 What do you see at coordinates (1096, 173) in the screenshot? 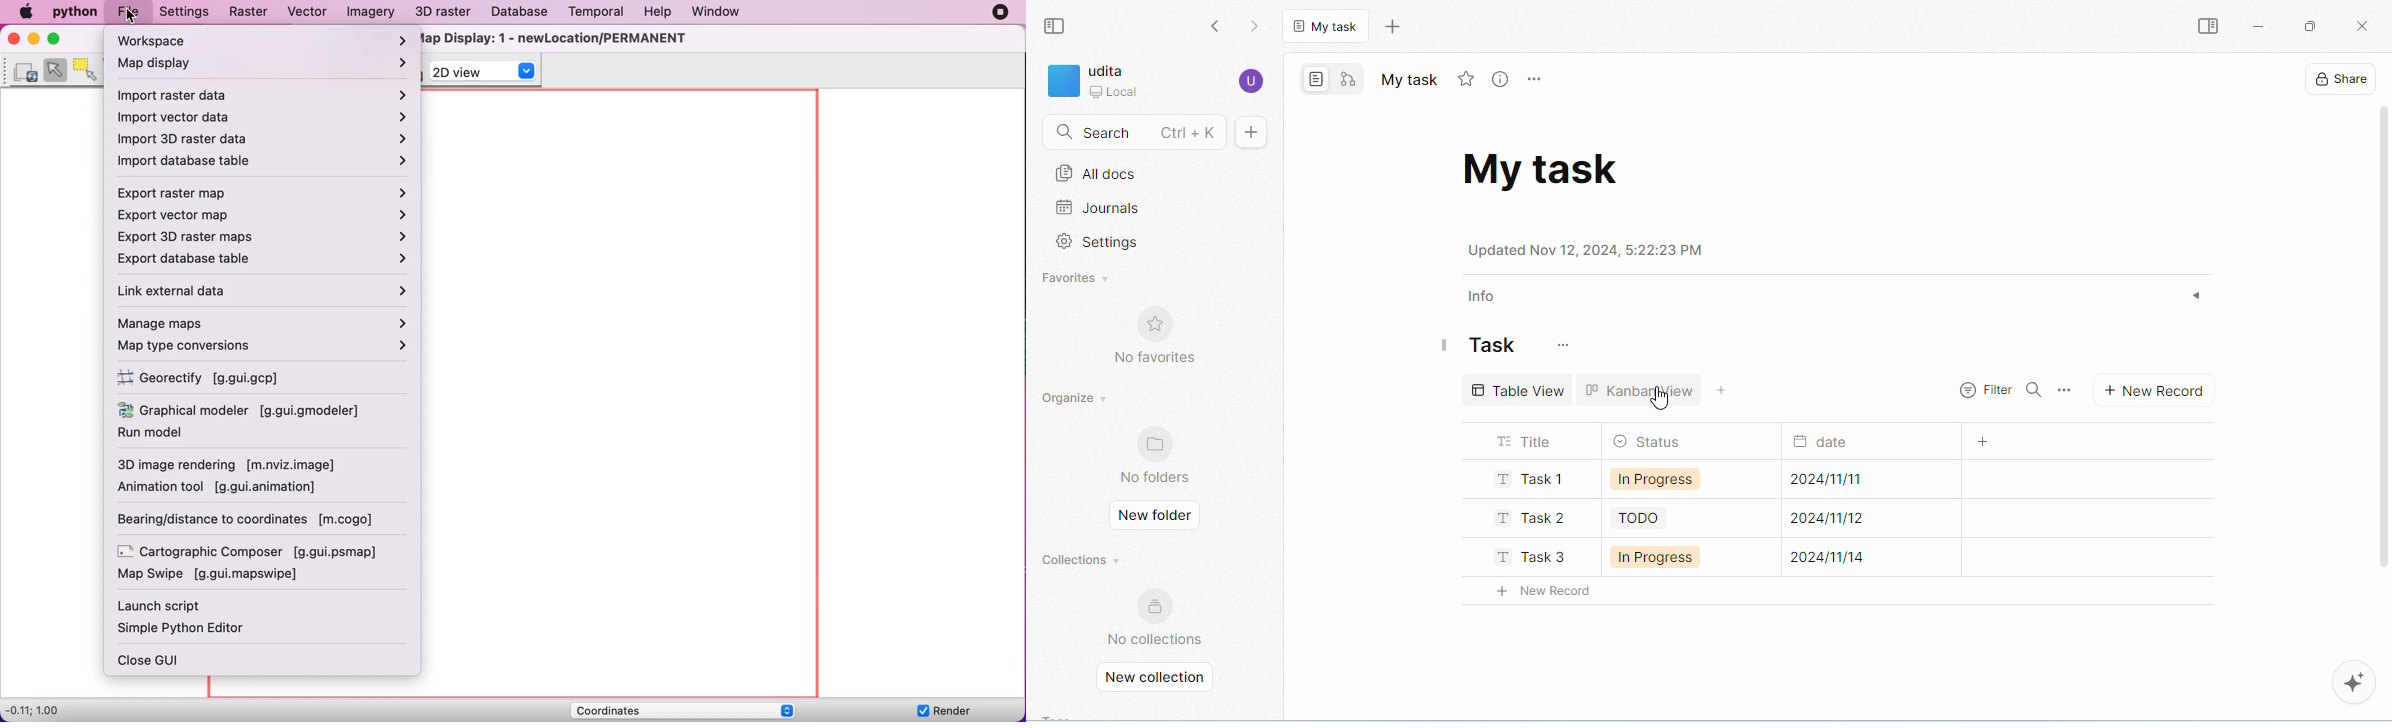
I see `all docs` at bounding box center [1096, 173].